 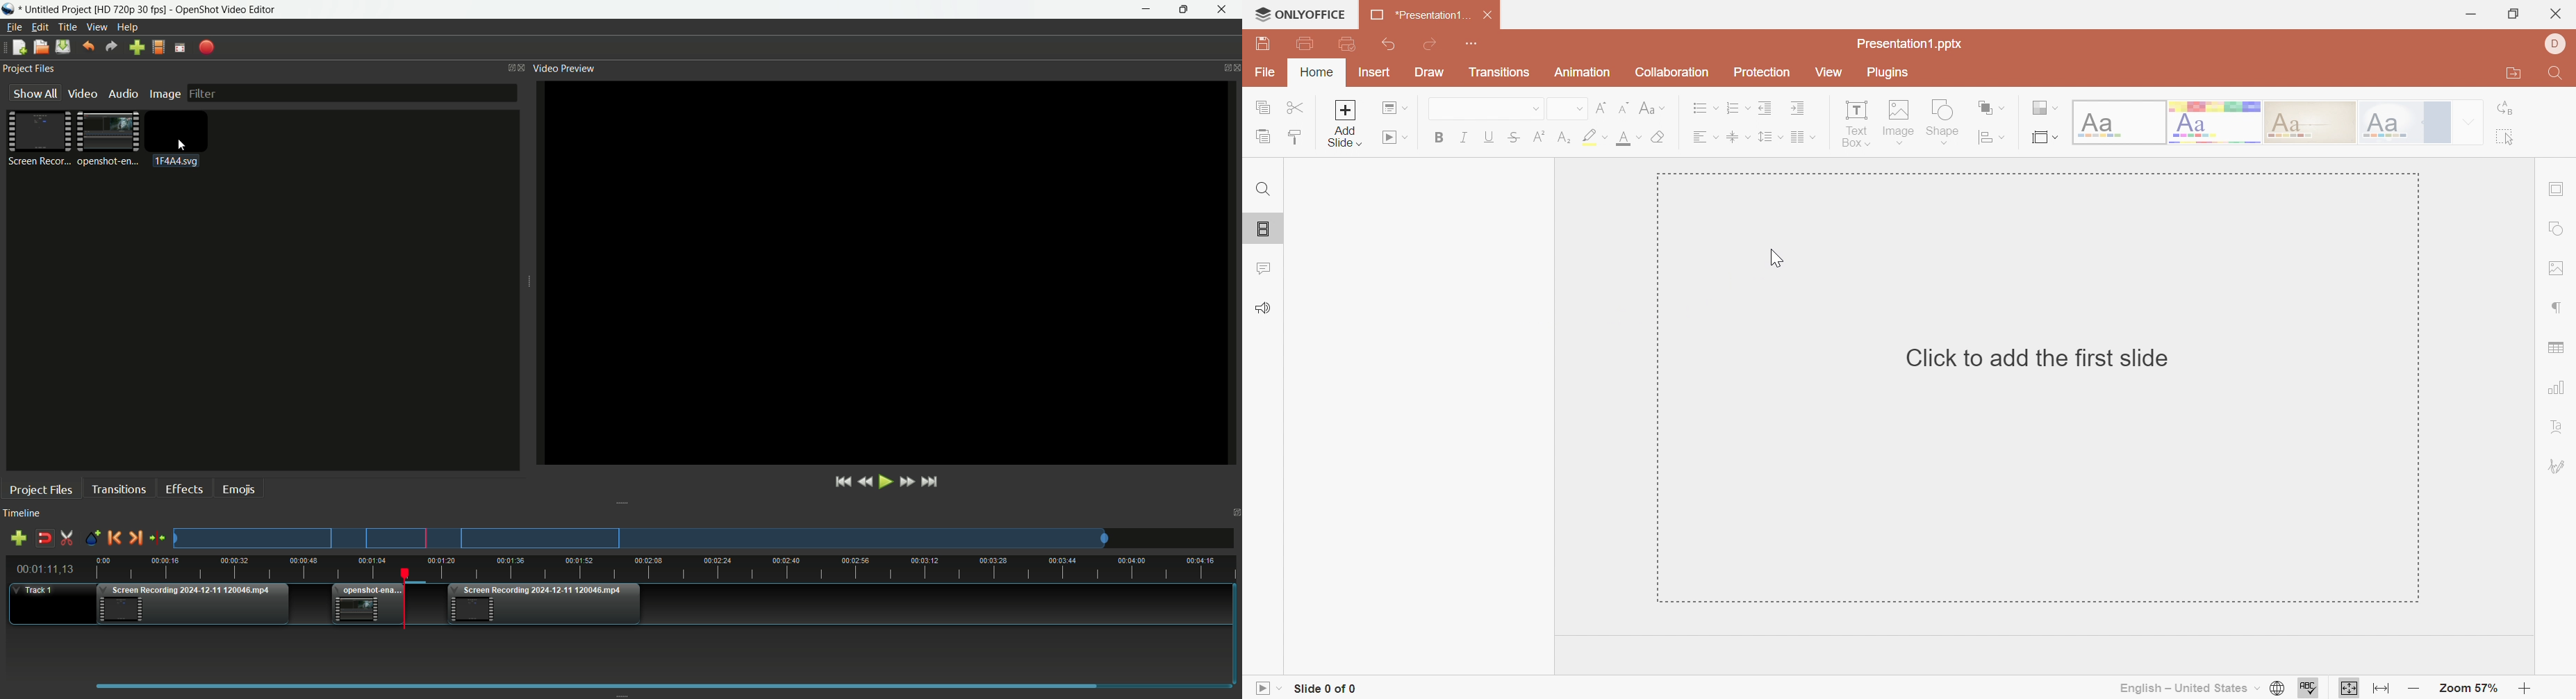 What do you see at coordinates (1586, 136) in the screenshot?
I see `Highlight color` at bounding box center [1586, 136].